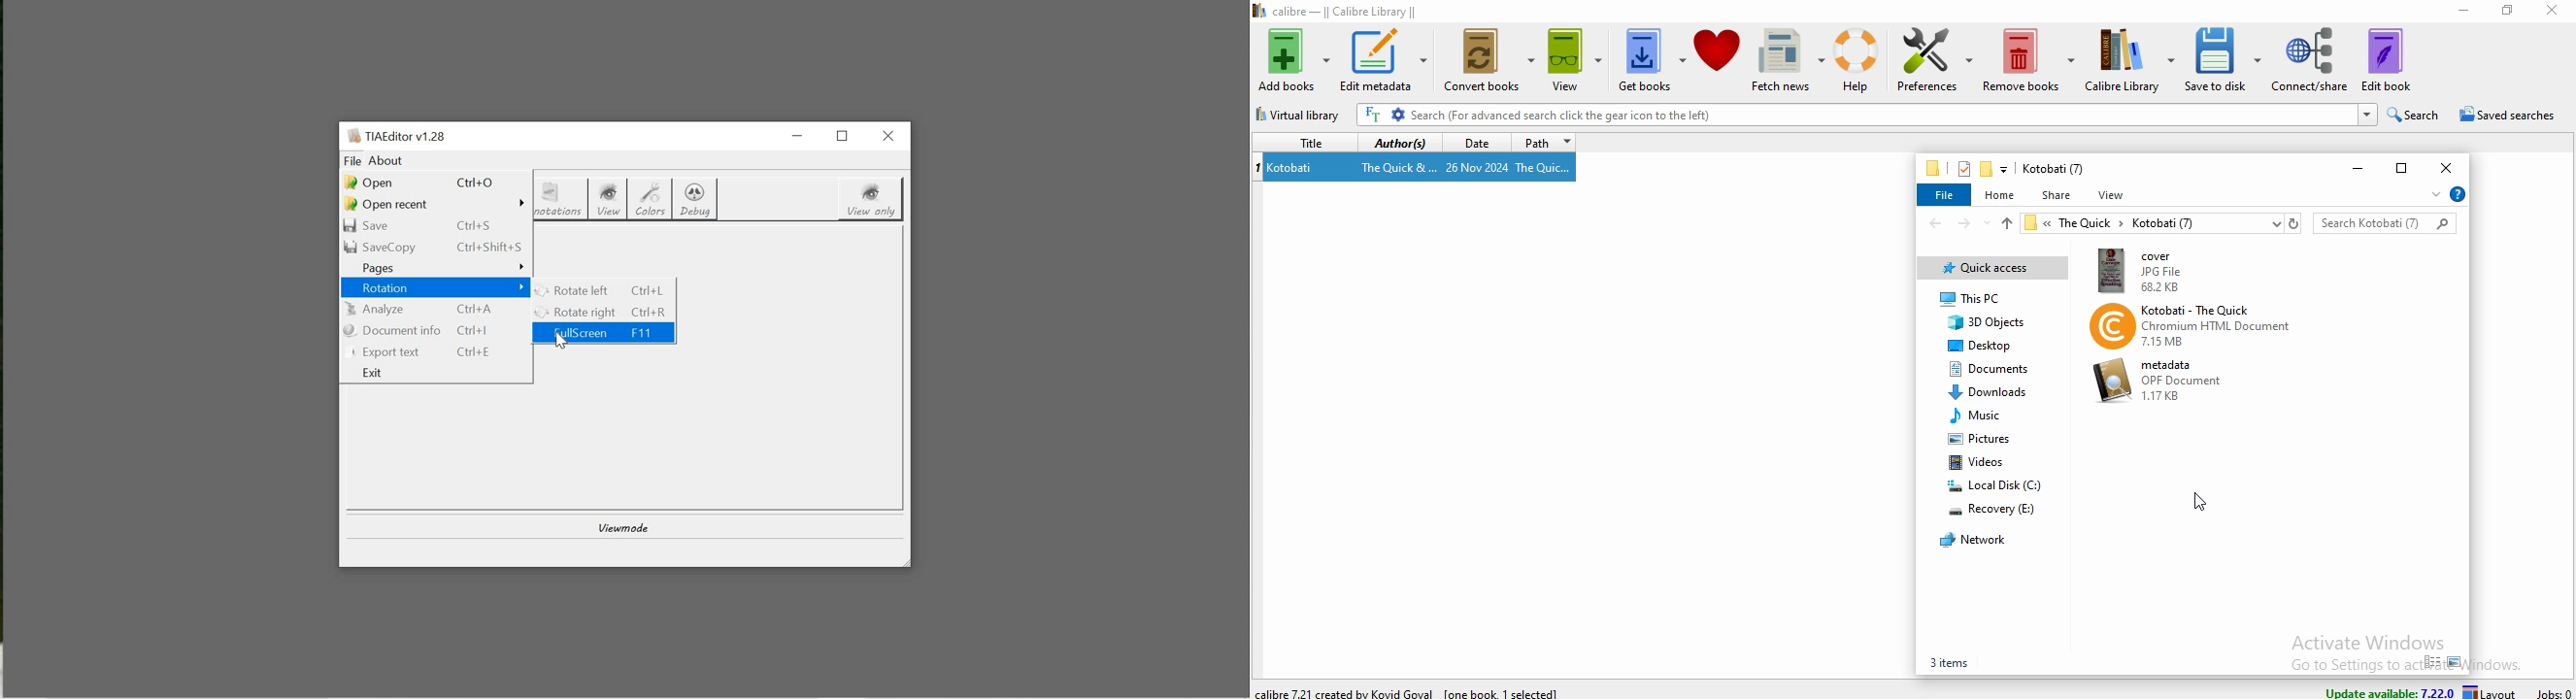 Image resolution: width=2576 pixels, height=700 pixels. Describe the element at coordinates (2385, 221) in the screenshot. I see `search bar` at that location.